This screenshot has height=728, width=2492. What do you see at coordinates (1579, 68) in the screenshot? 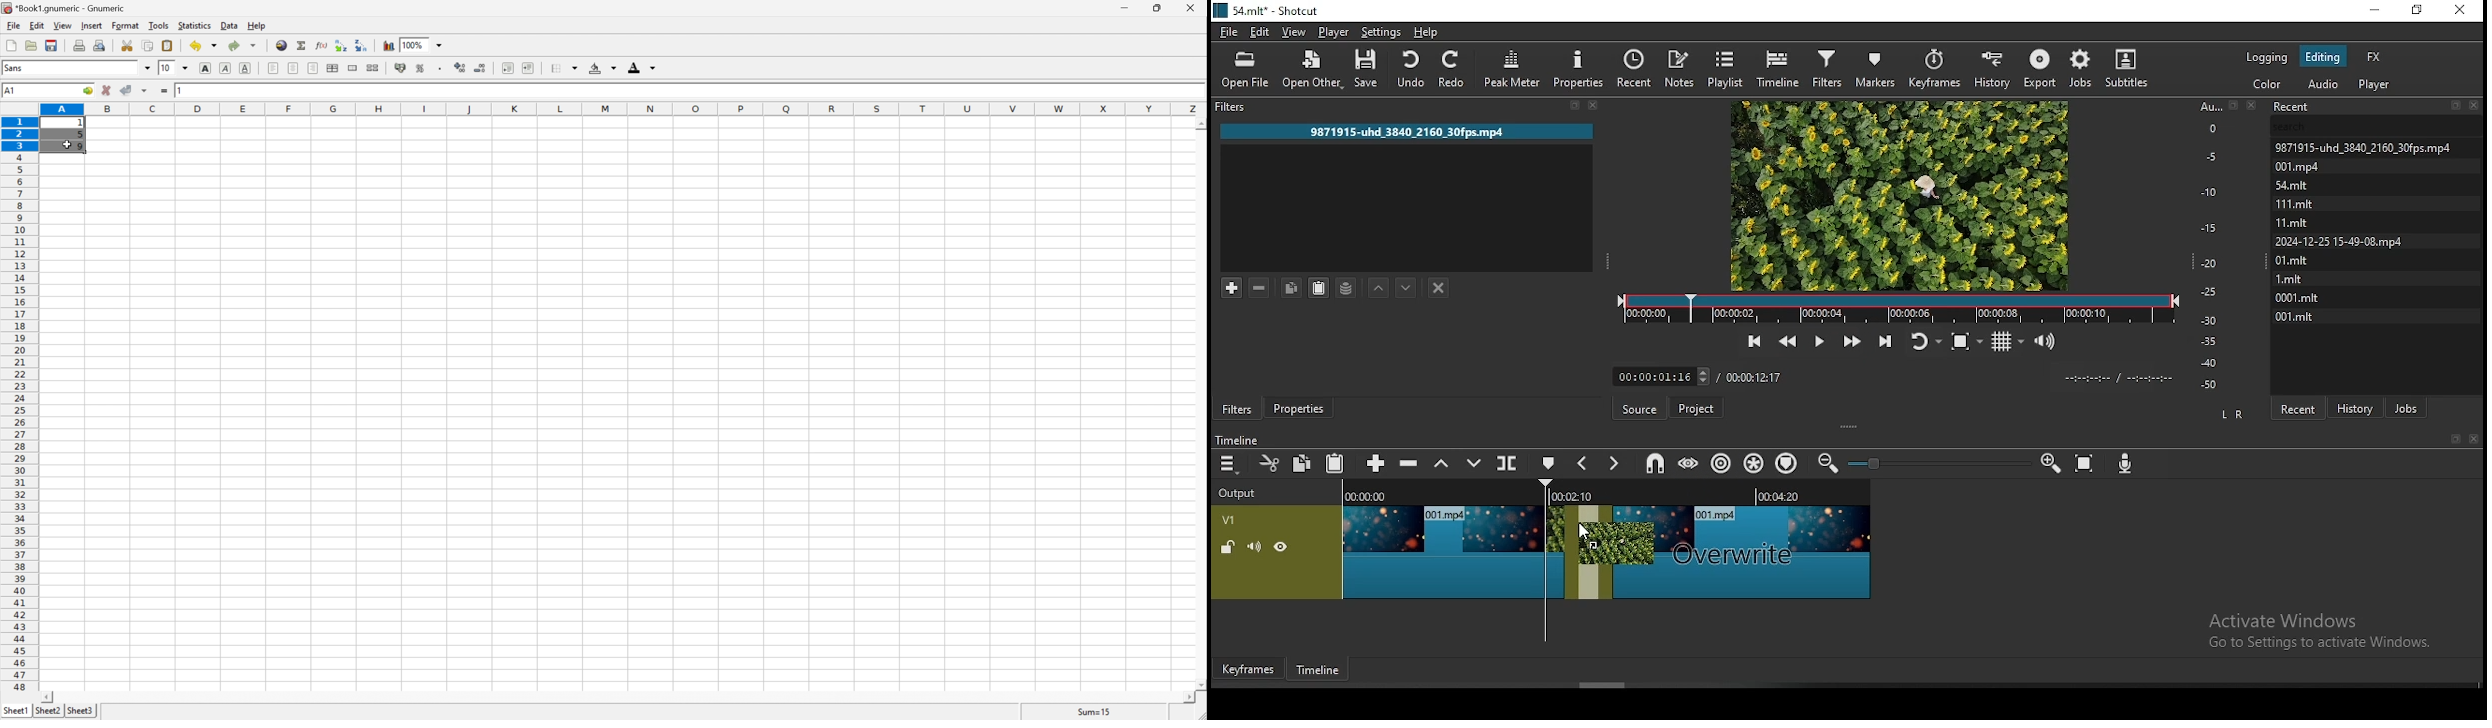
I see `properties` at bounding box center [1579, 68].